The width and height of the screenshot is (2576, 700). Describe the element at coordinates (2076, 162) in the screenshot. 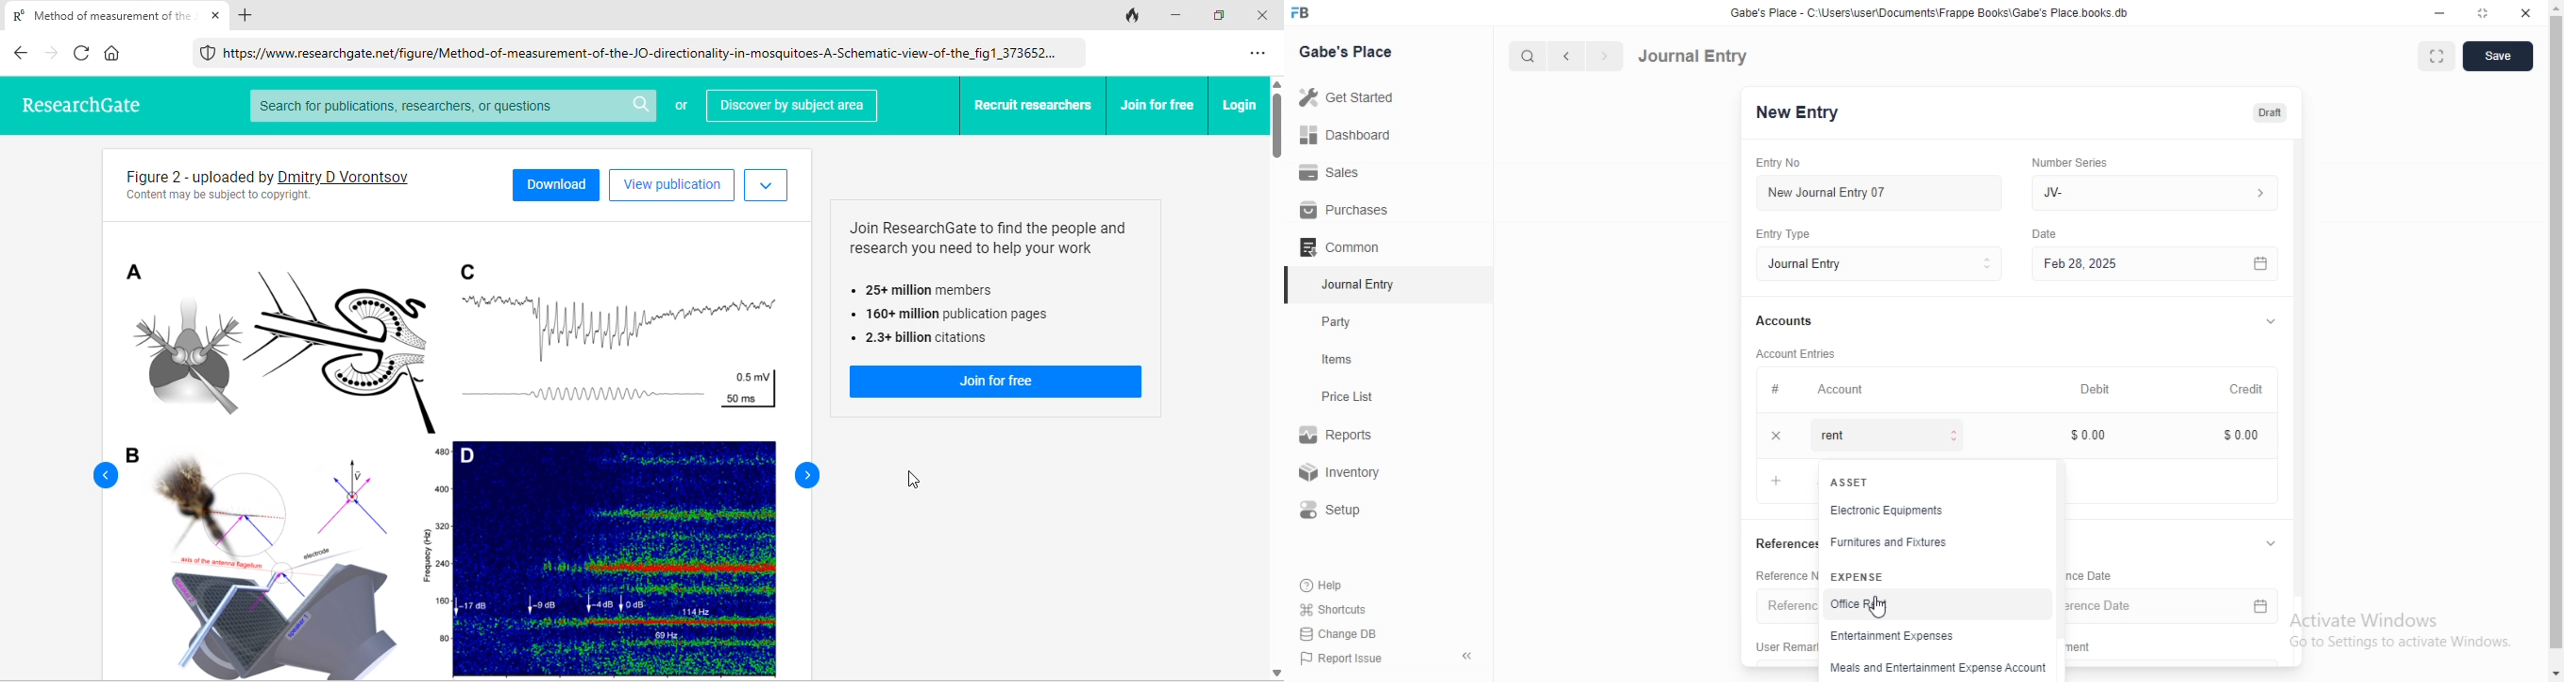

I see `‘Number Series` at that location.